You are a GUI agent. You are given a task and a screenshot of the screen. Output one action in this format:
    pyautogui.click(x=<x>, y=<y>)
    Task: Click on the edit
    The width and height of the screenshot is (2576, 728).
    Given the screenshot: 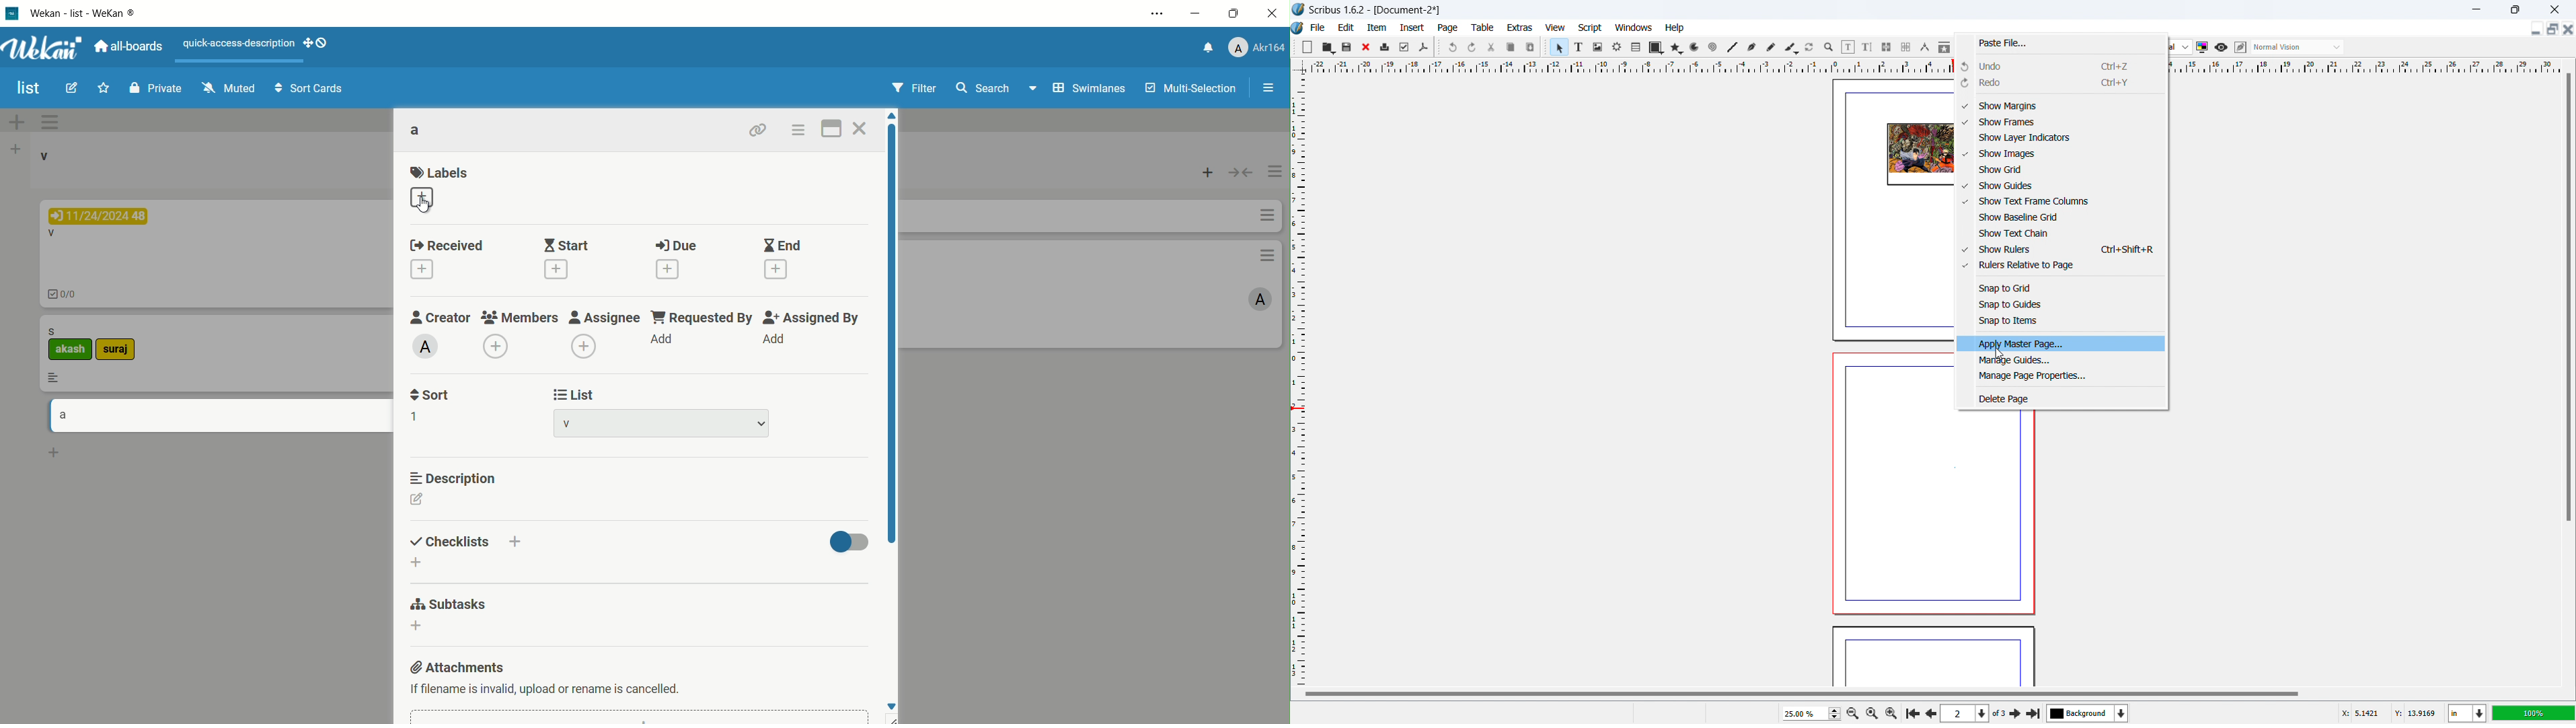 What is the action you would take?
    pyautogui.click(x=1346, y=27)
    